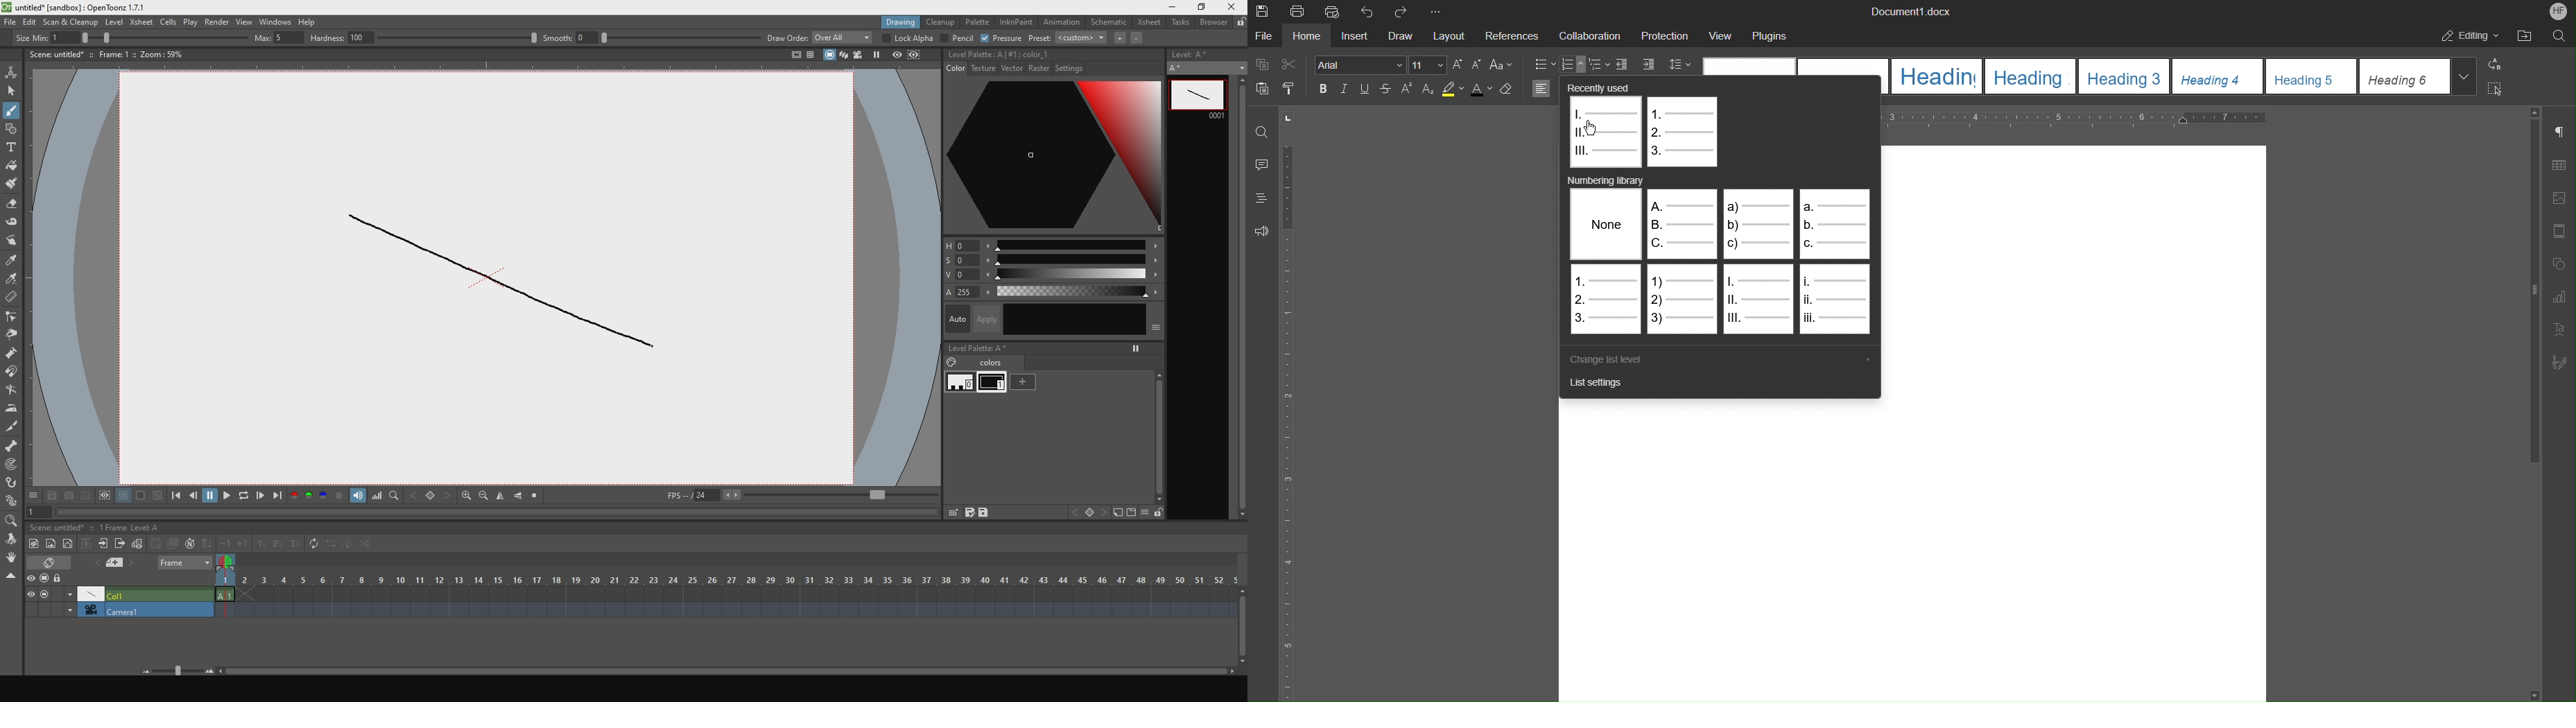 The width and height of the screenshot is (2576, 728). What do you see at coordinates (1605, 359) in the screenshot?
I see `Change List Level` at bounding box center [1605, 359].